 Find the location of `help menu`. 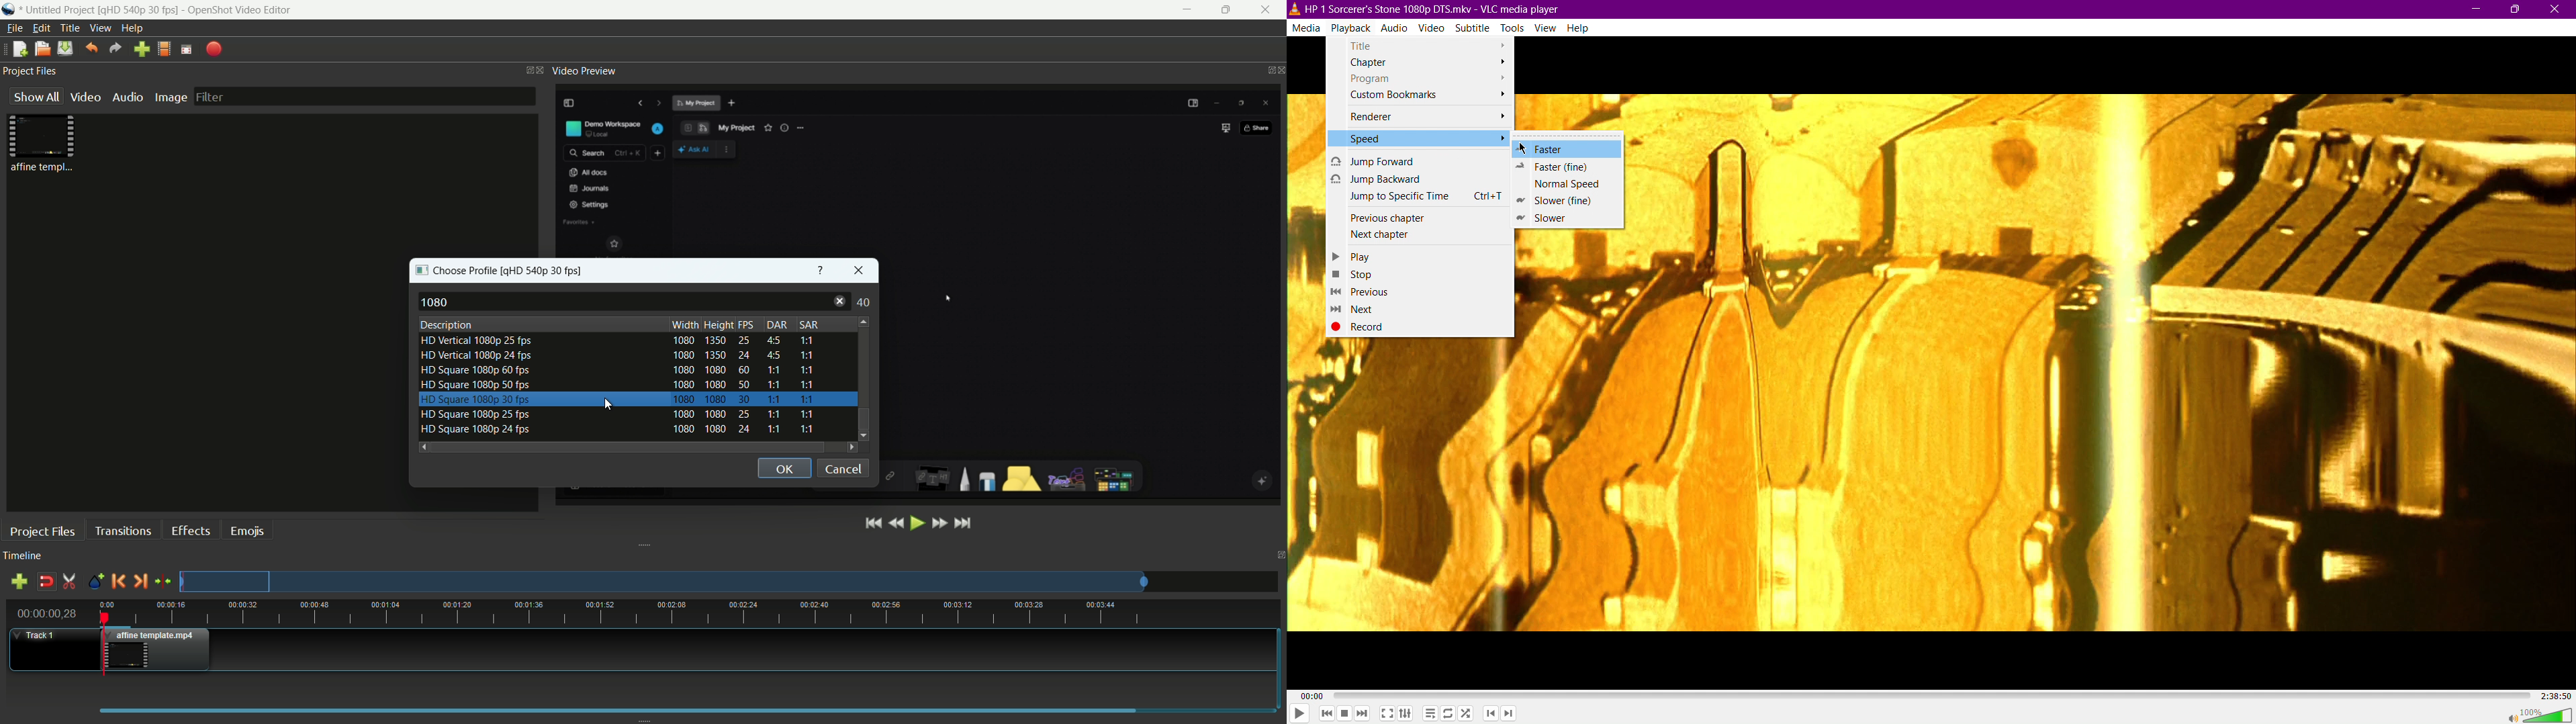

help menu is located at coordinates (132, 28).